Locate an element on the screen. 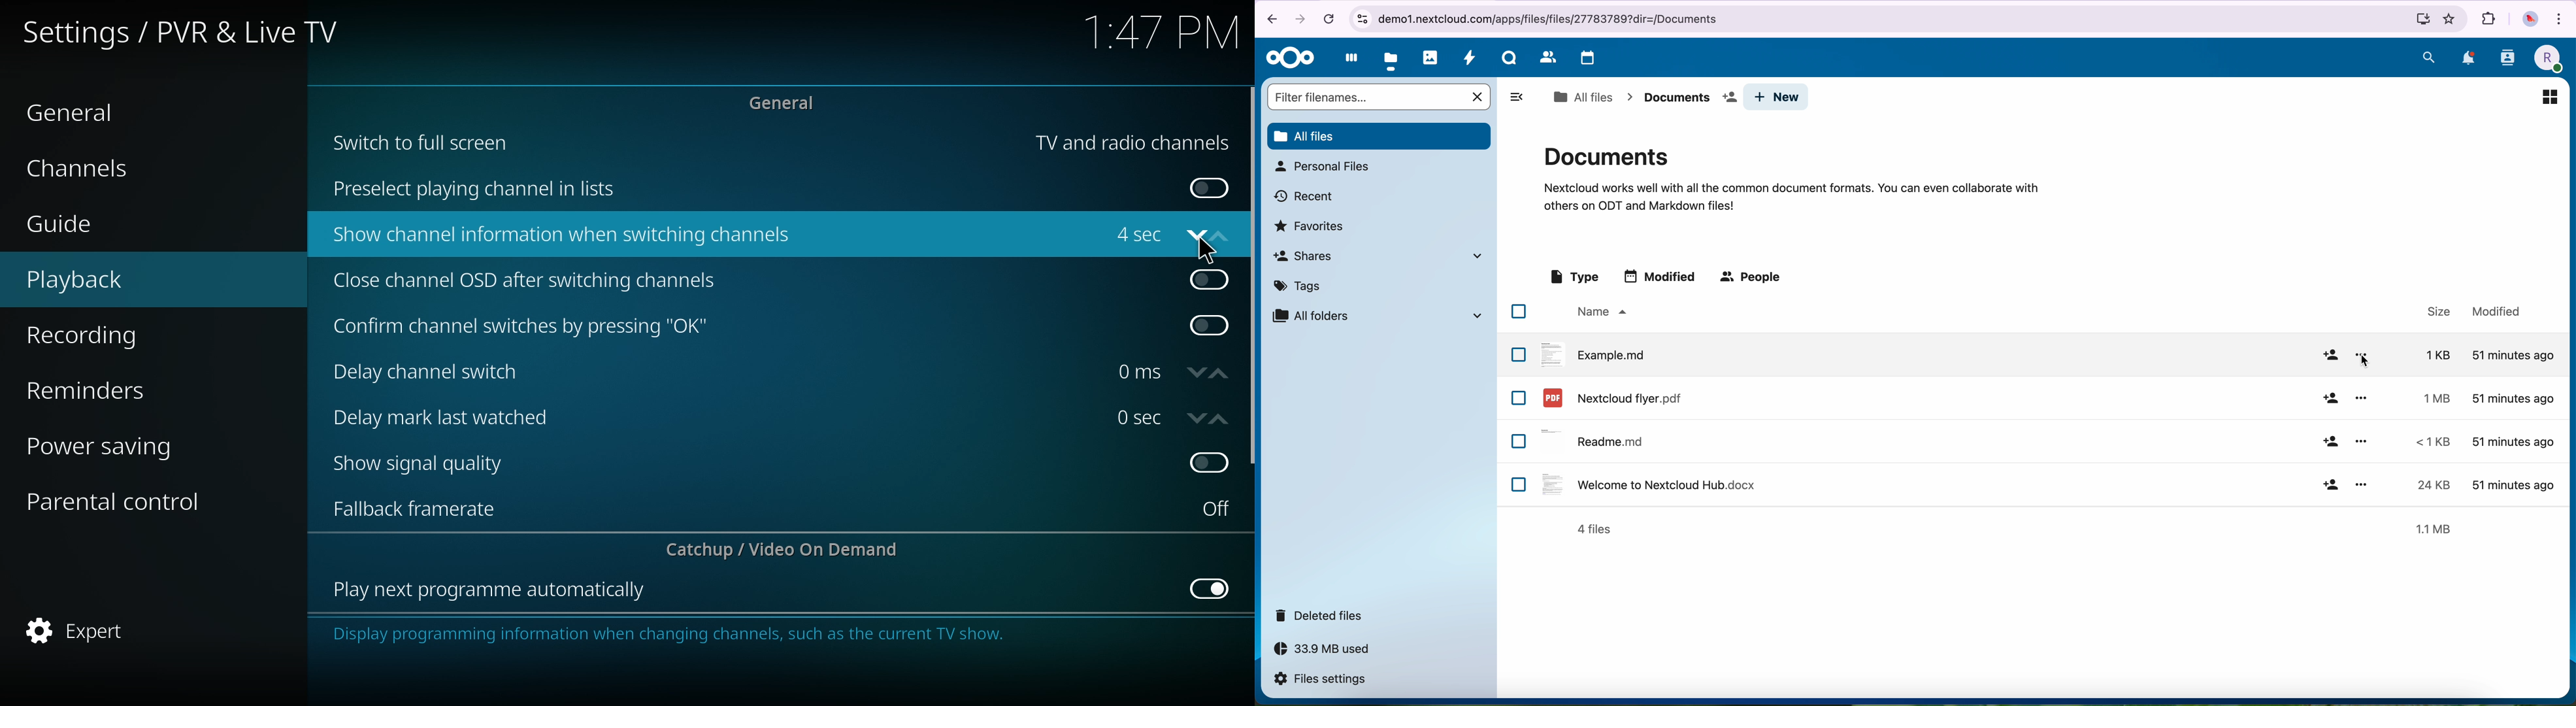 The height and width of the screenshot is (728, 2576). time is located at coordinates (1164, 35).